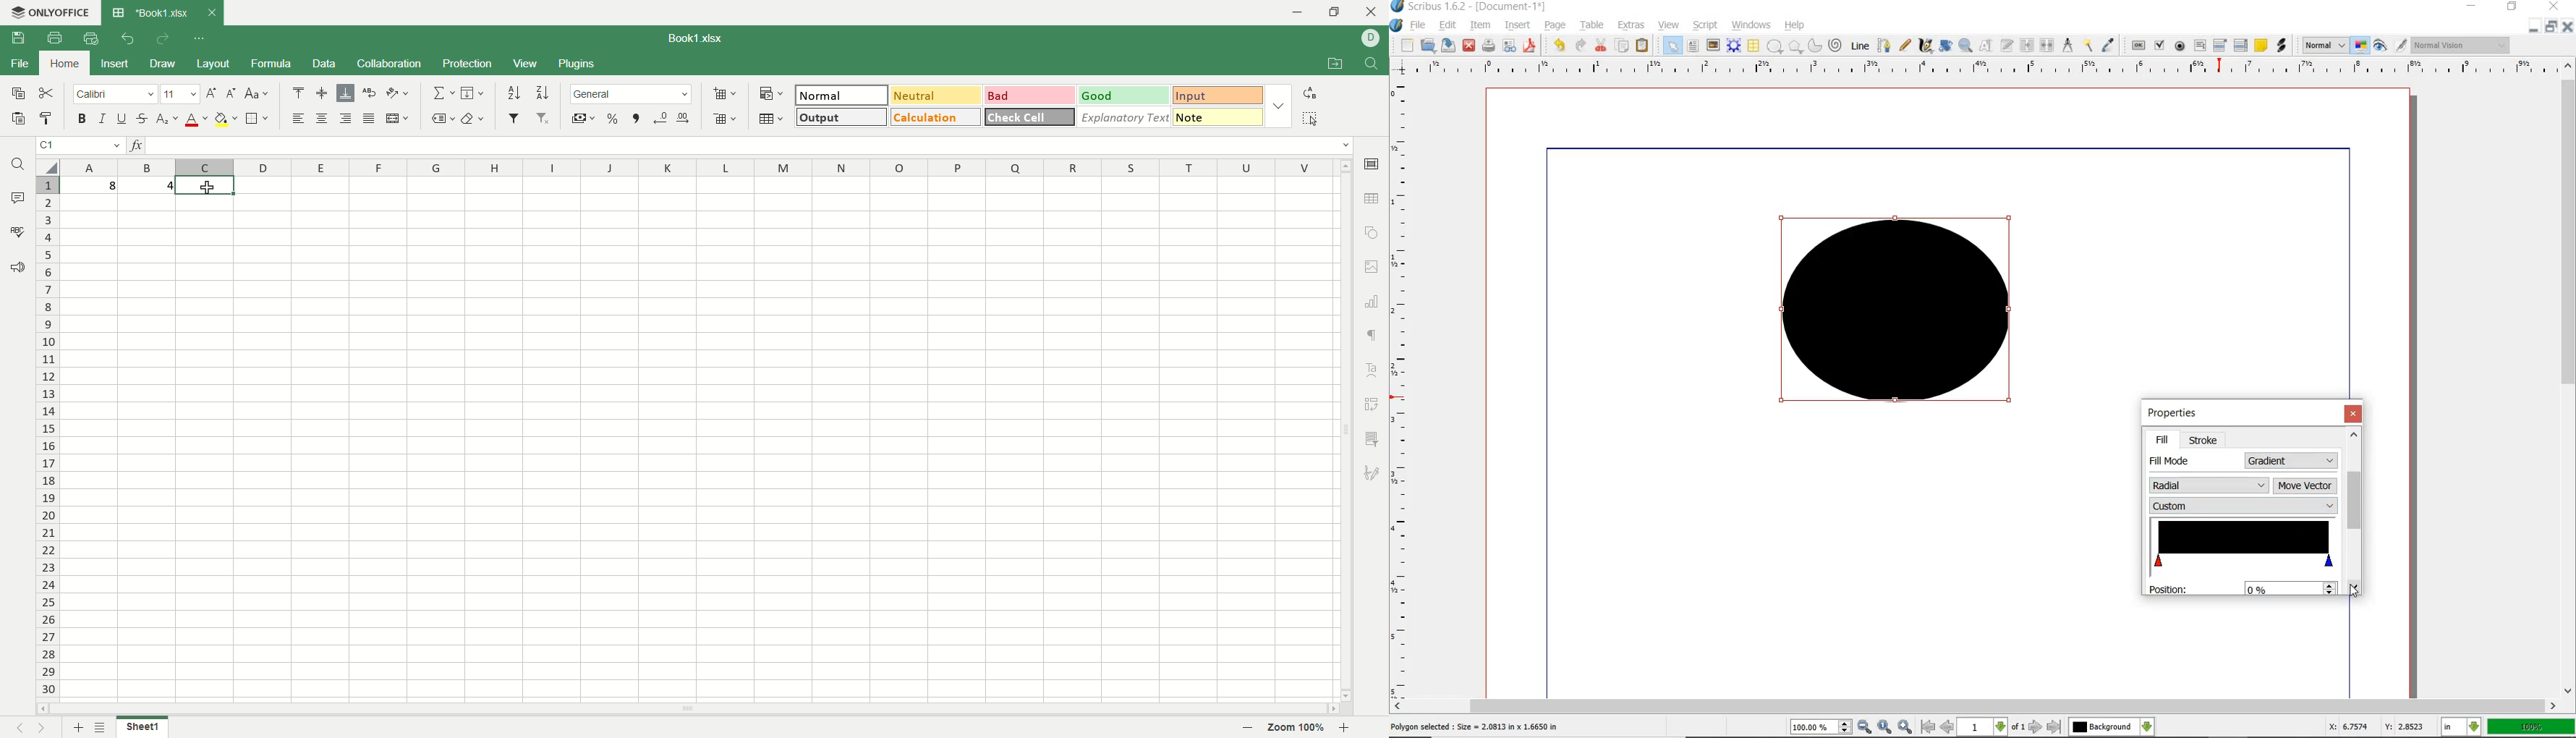 Image resolution: width=2576 pixels, height=756 pixels. What do you see at coordinates (1985, 45) in the screenshot?
I see `EDIT CONTENTS OF FRAME` at bounding box center [1985, 45].